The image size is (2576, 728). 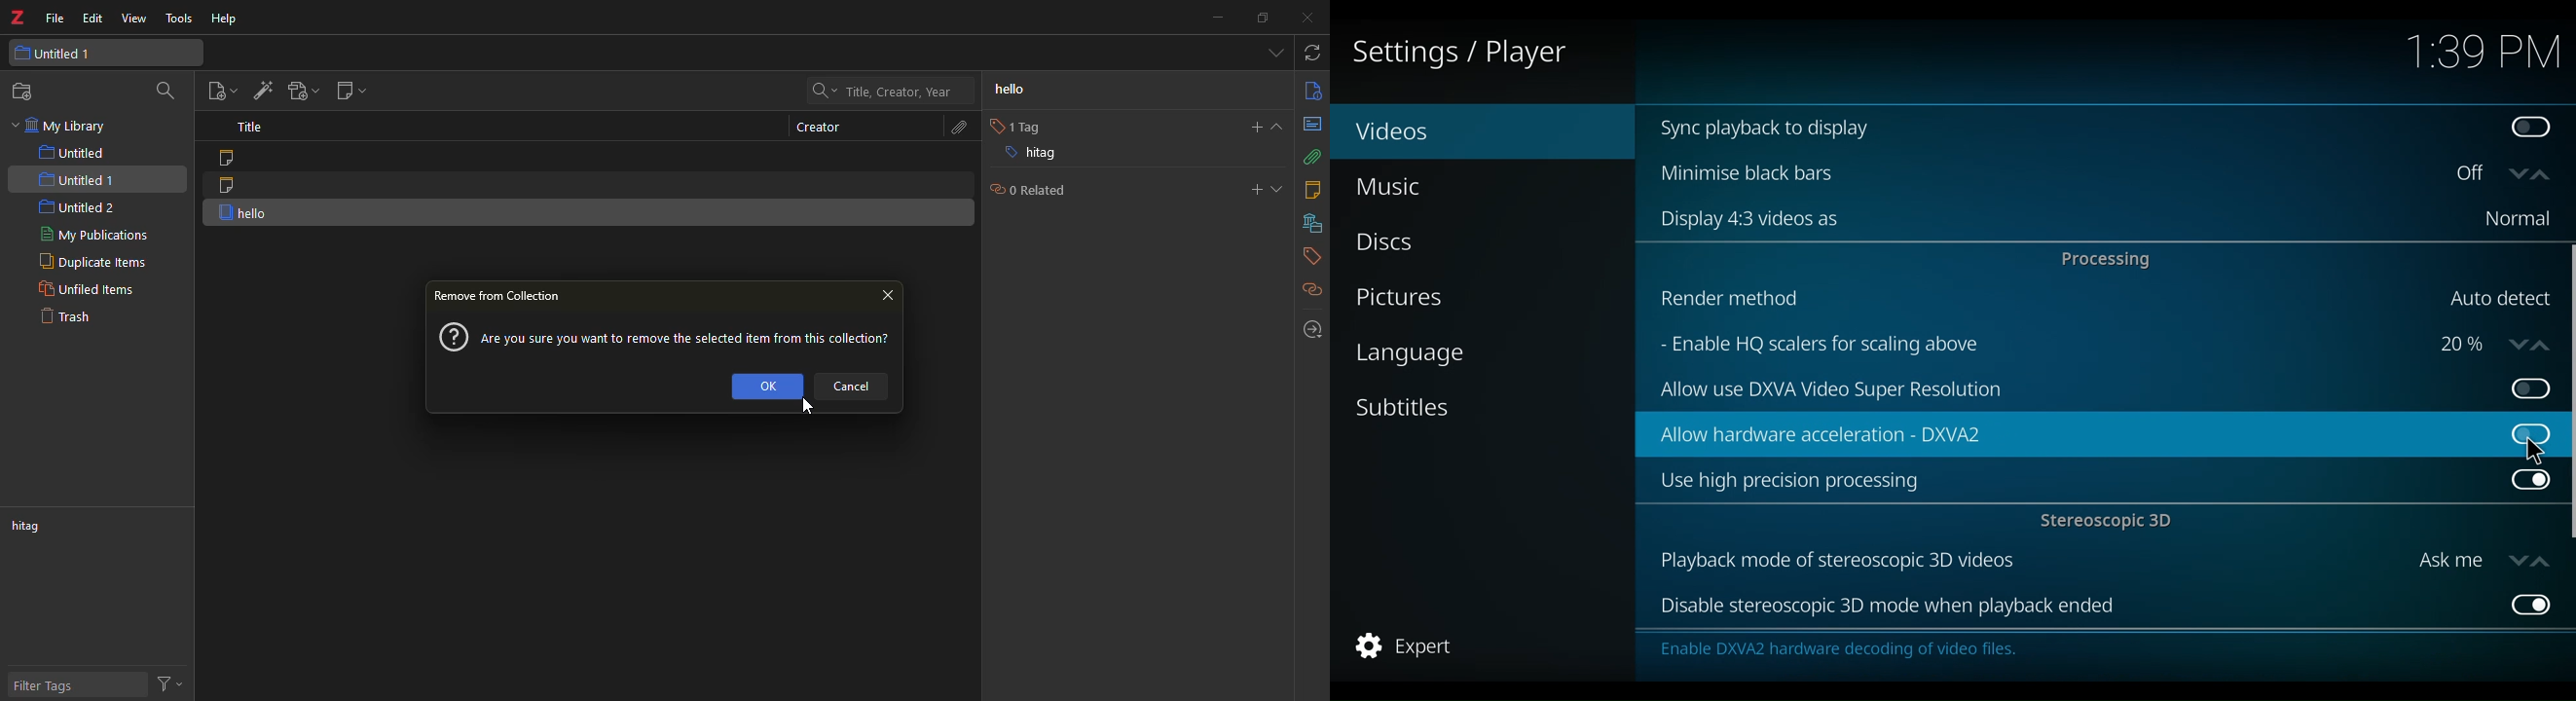 I want to click on expand, so click(x=1278, y=127).